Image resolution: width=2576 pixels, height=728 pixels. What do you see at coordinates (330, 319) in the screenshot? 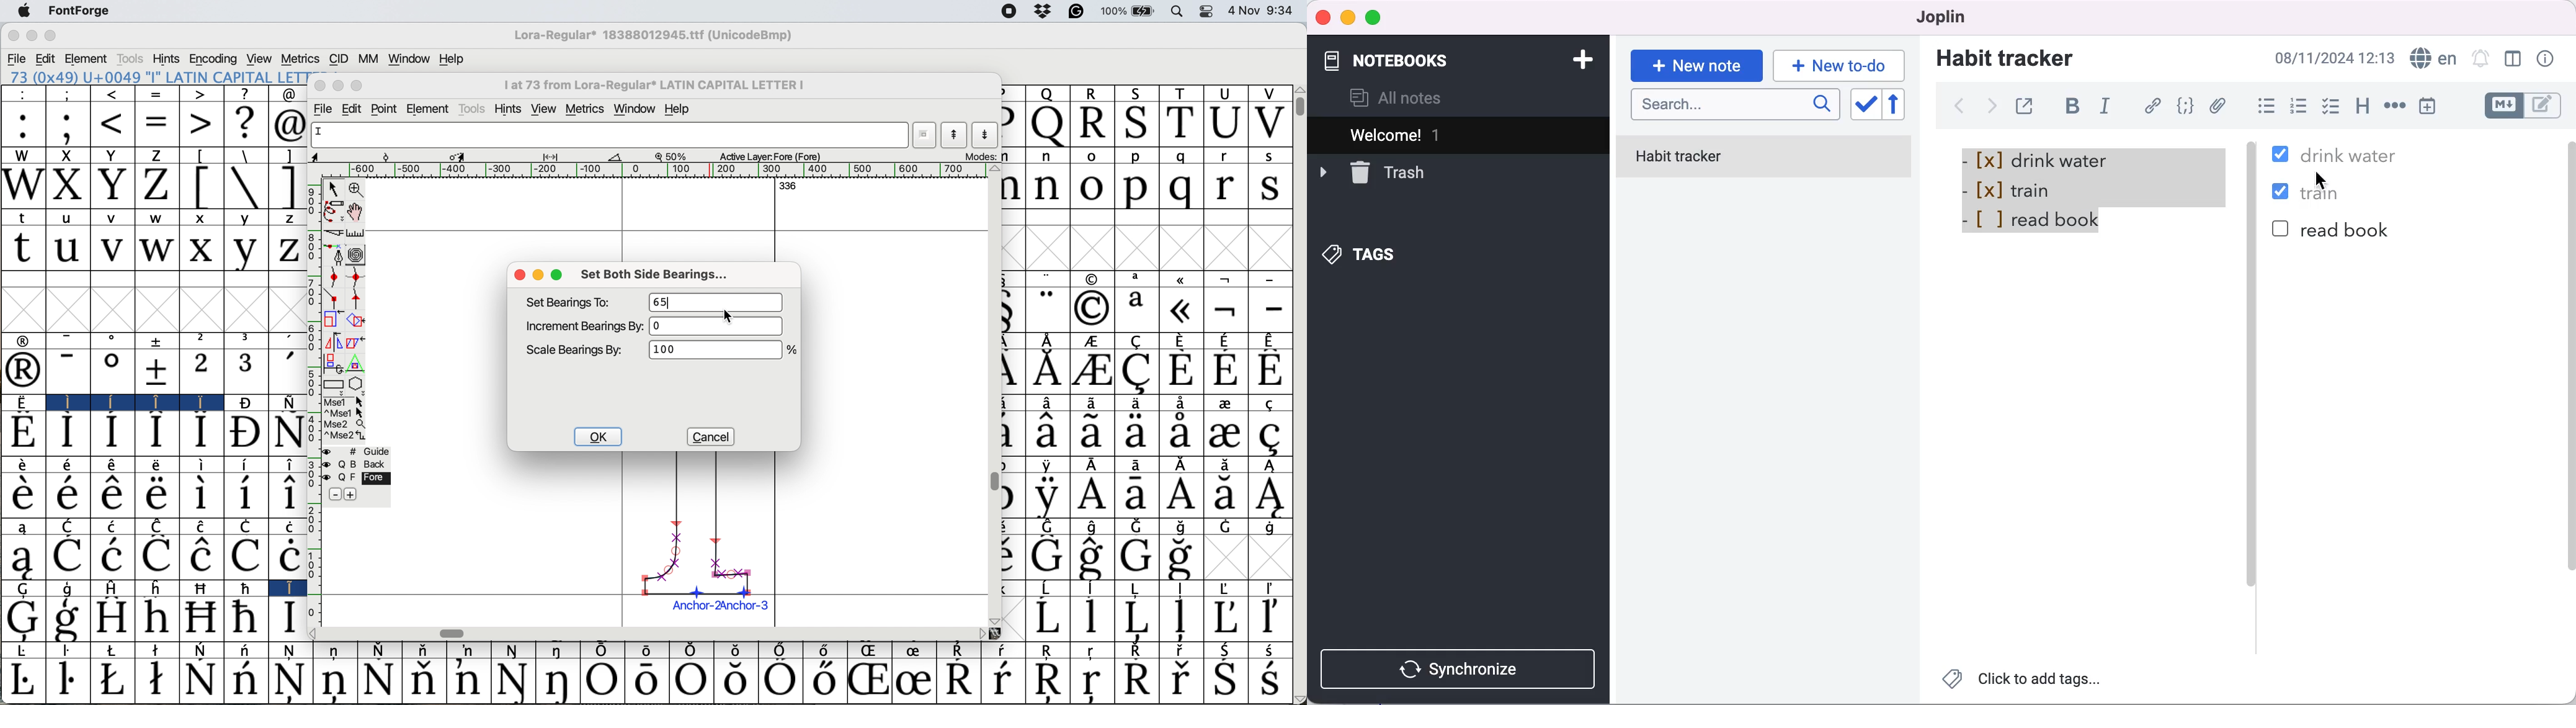
I see `scale the selection` at bounding box center [330, 319].